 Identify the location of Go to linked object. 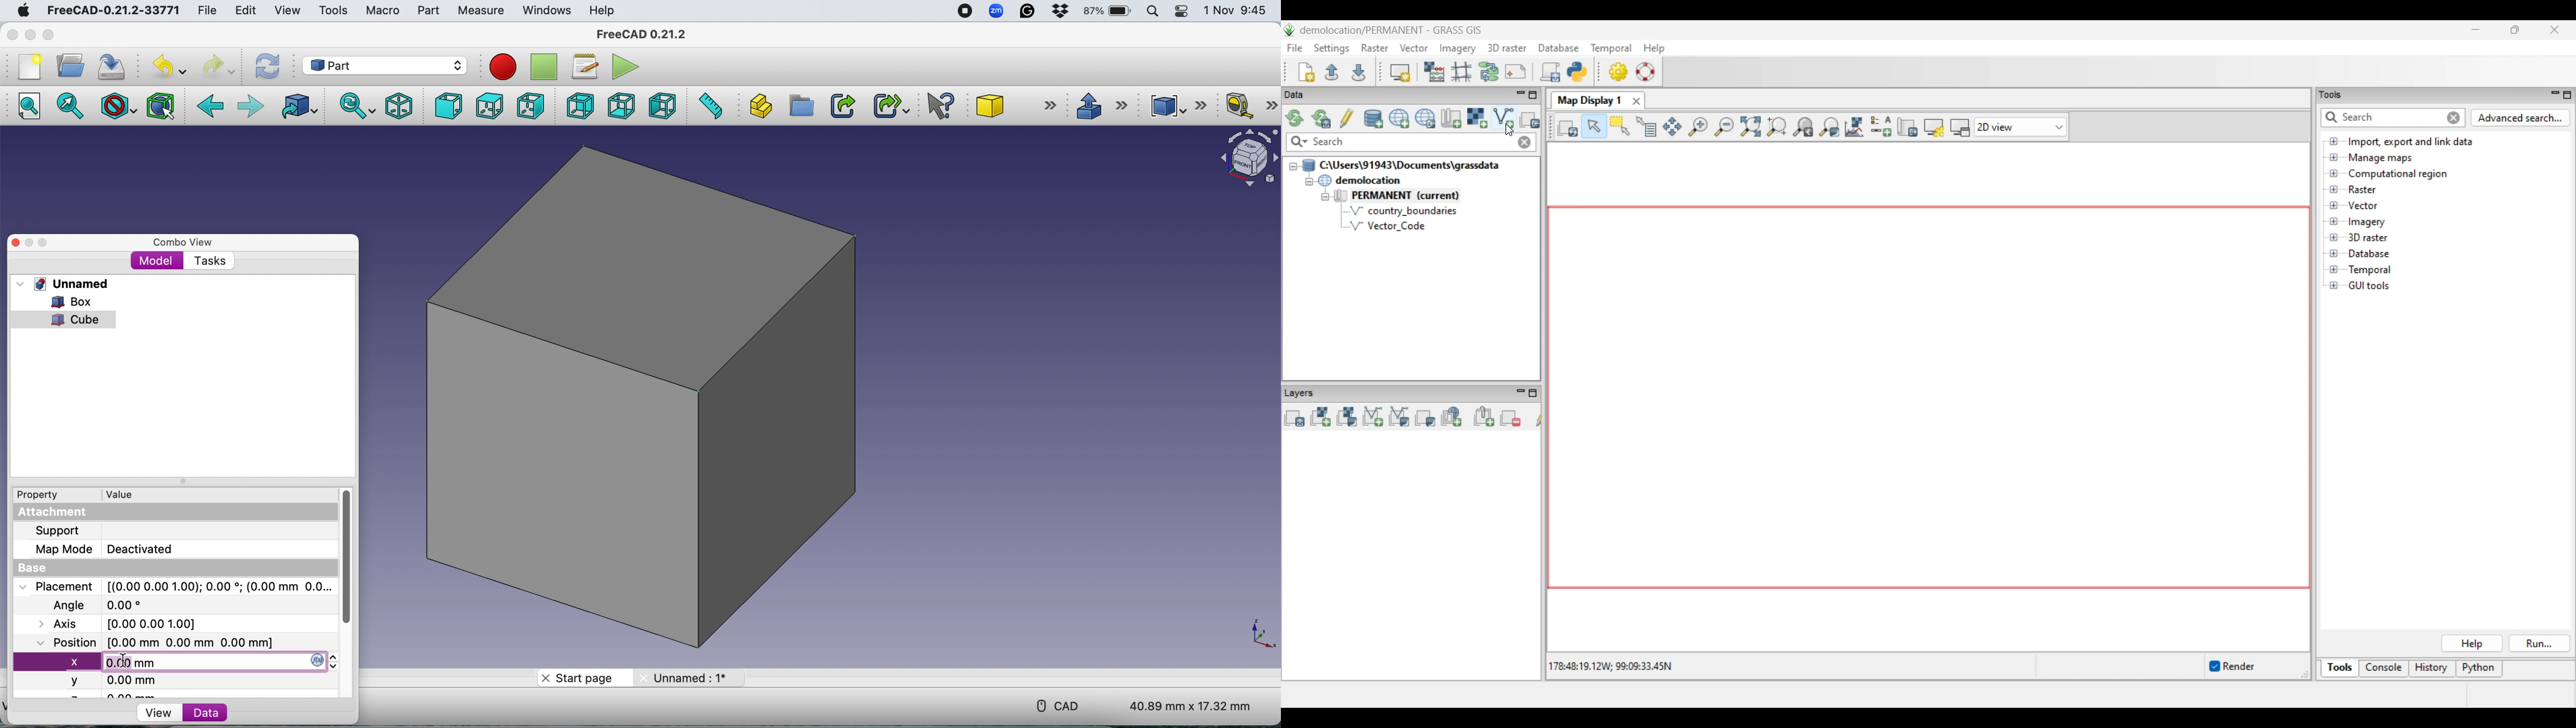
(301, 107).